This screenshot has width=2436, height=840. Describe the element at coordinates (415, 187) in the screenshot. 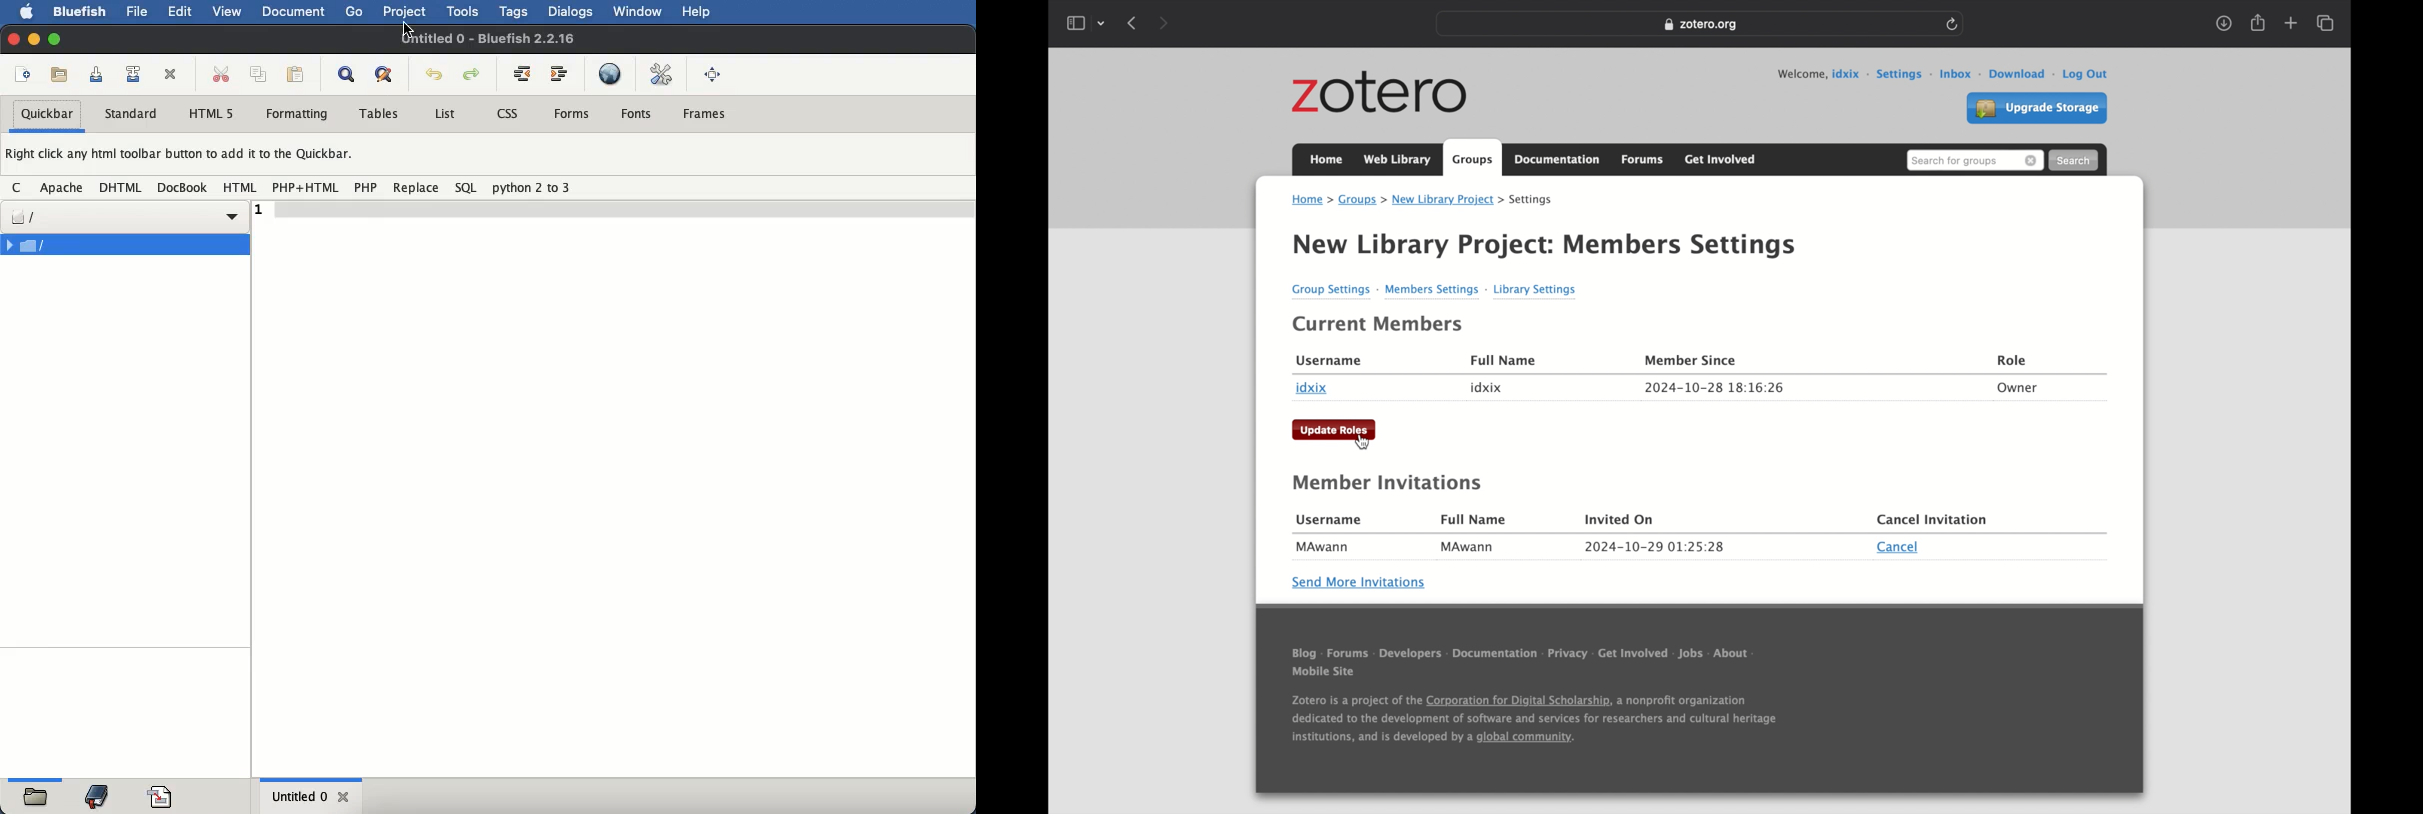

I see `replace` at that location.